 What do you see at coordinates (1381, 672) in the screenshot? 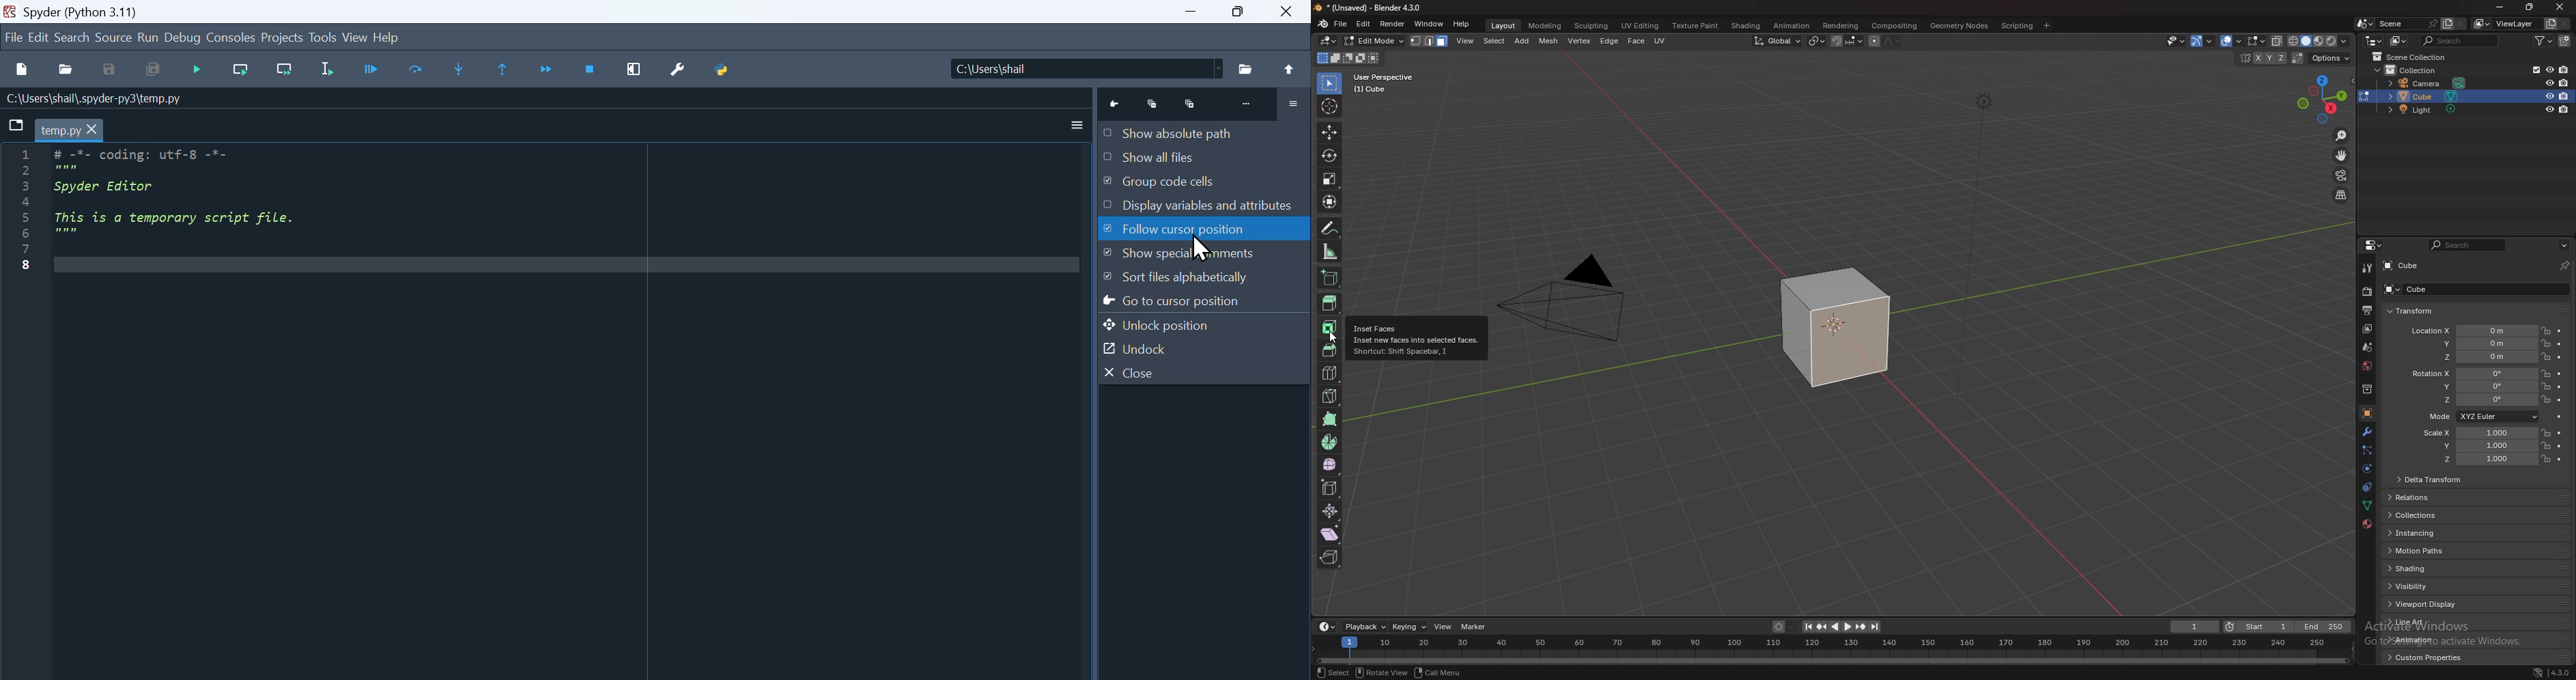
I see `rotate view` at bounding box center [1381, 672].